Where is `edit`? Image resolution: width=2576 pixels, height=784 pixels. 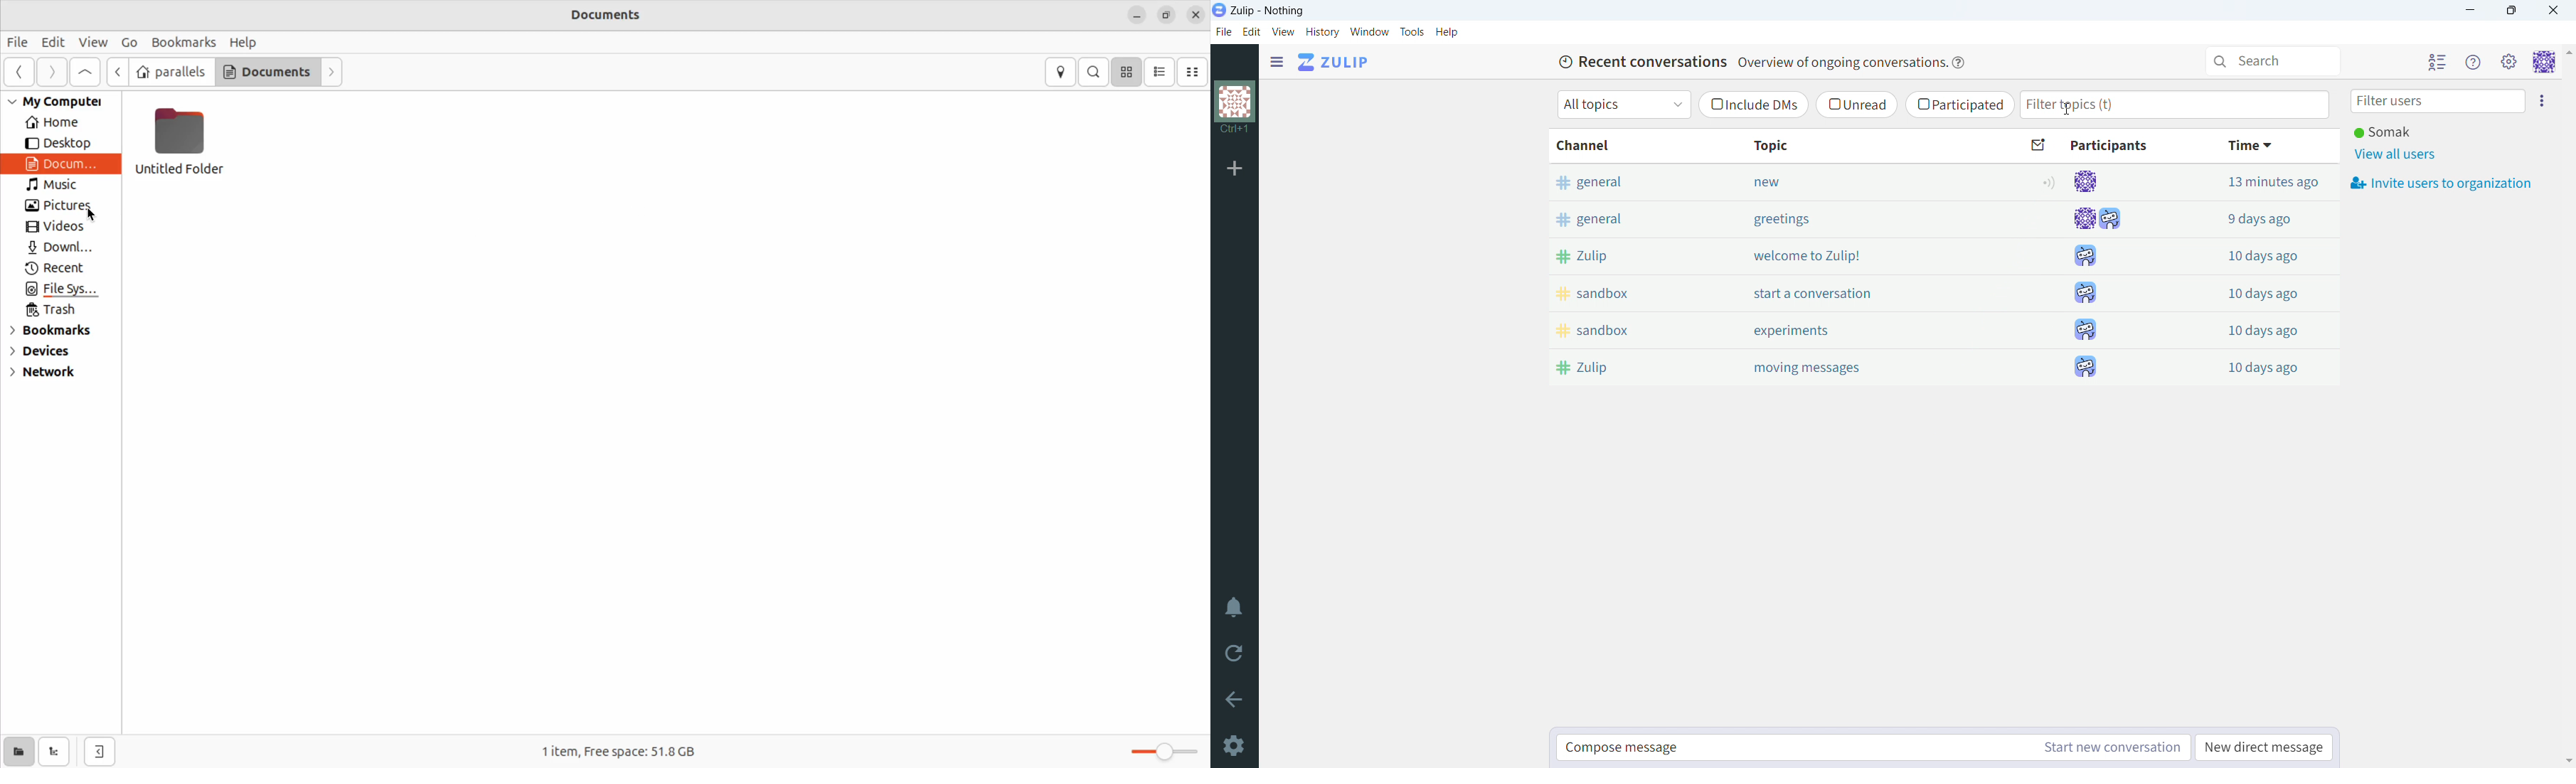
edit is located at coordinates (1252, 32).